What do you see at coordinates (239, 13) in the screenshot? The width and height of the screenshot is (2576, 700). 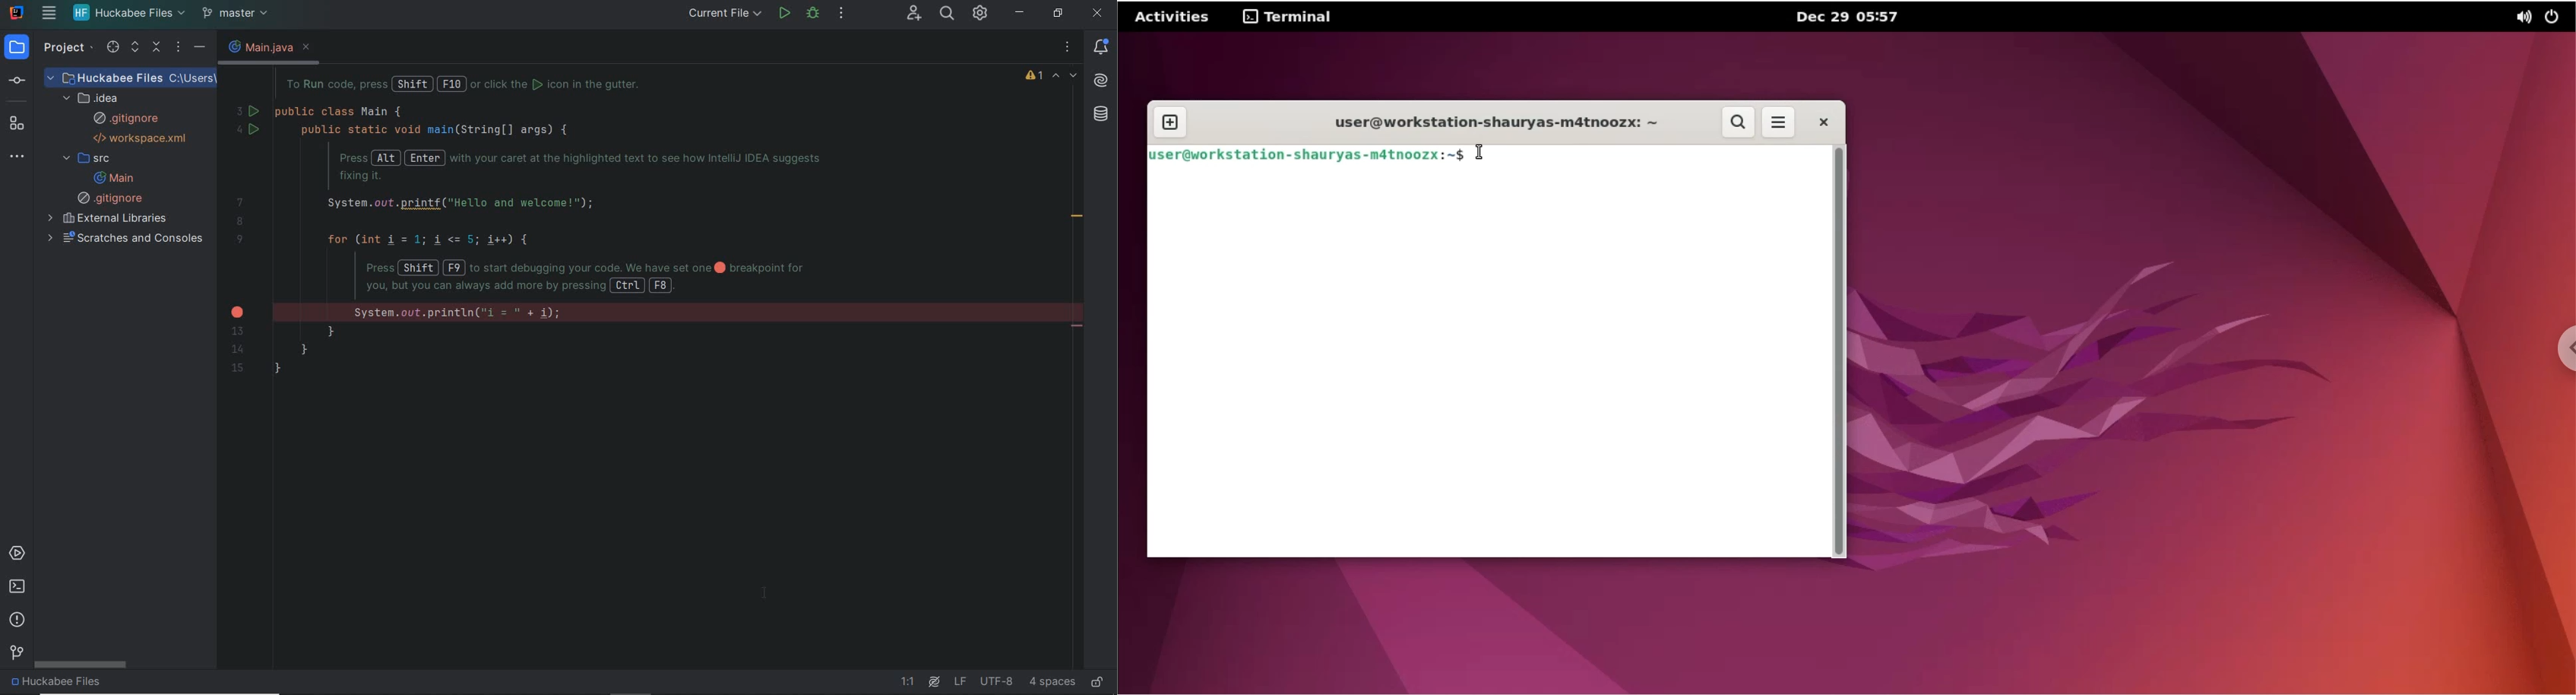 I see `Git Branch: Master` at bounding box center [239, 13].